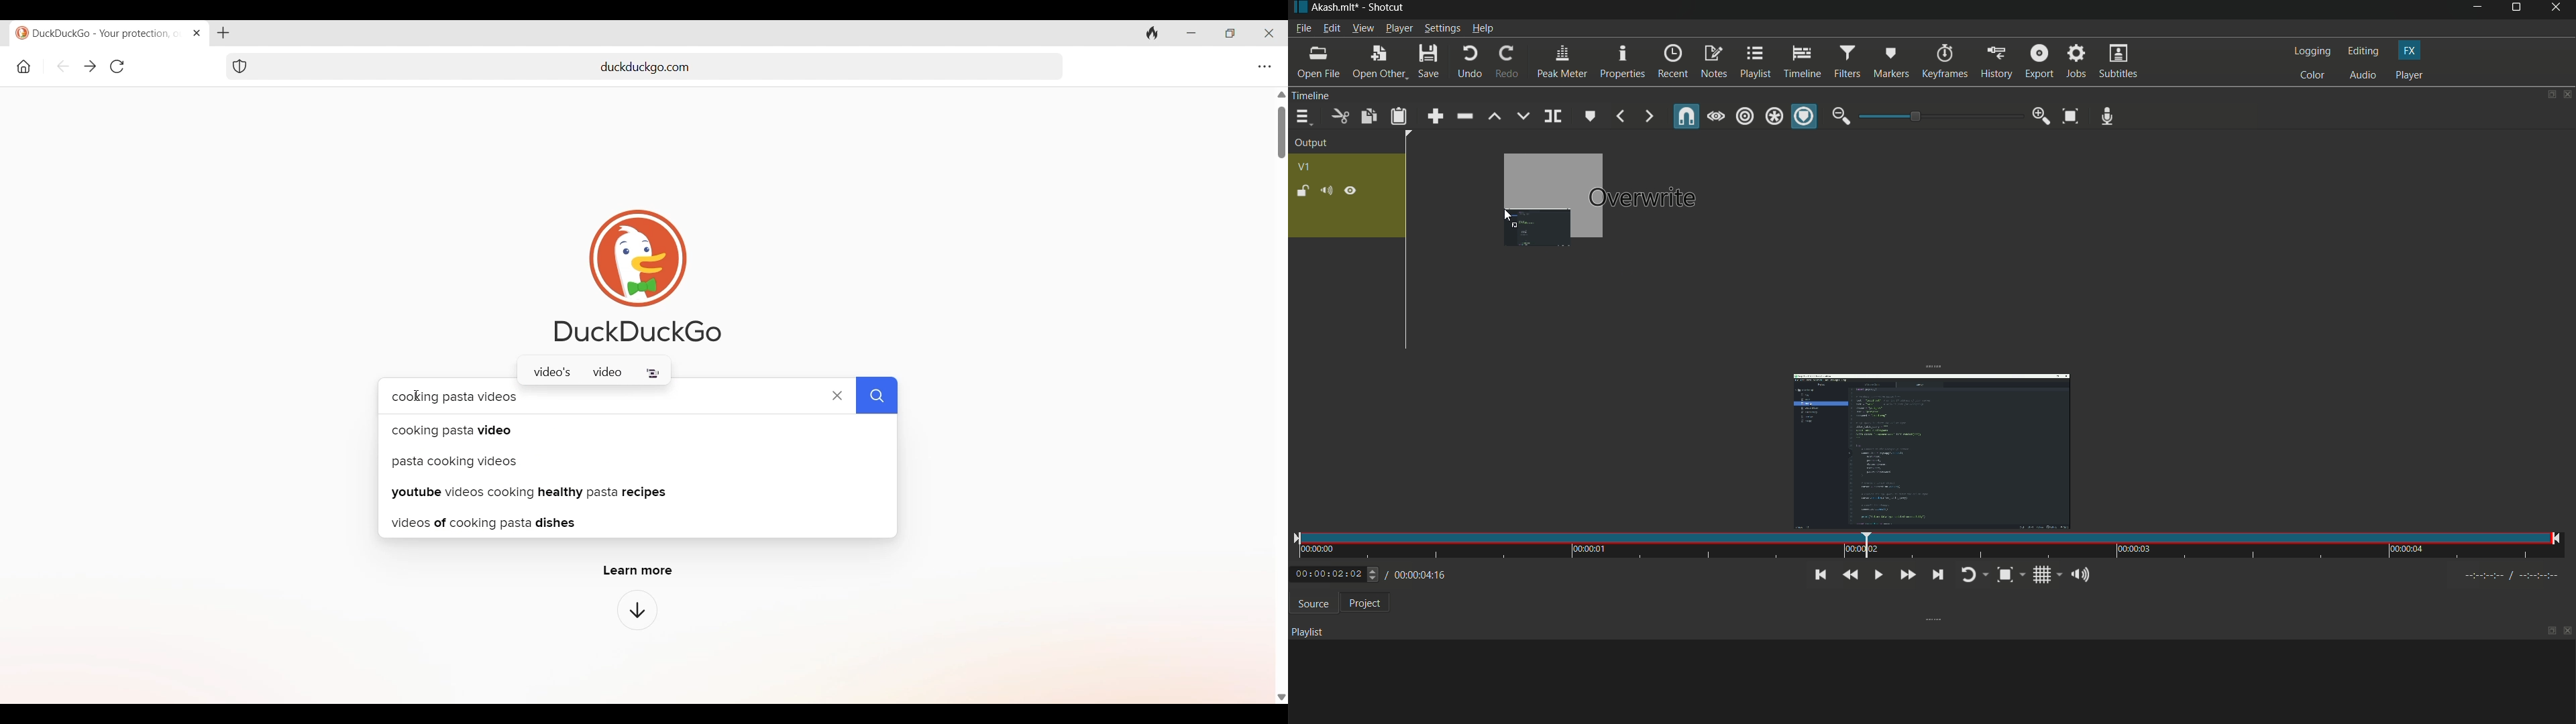  What do you see at coordinates (1280, 699) in the screenshot?
I see `Scroll down` at bounding box center [1280, 699].